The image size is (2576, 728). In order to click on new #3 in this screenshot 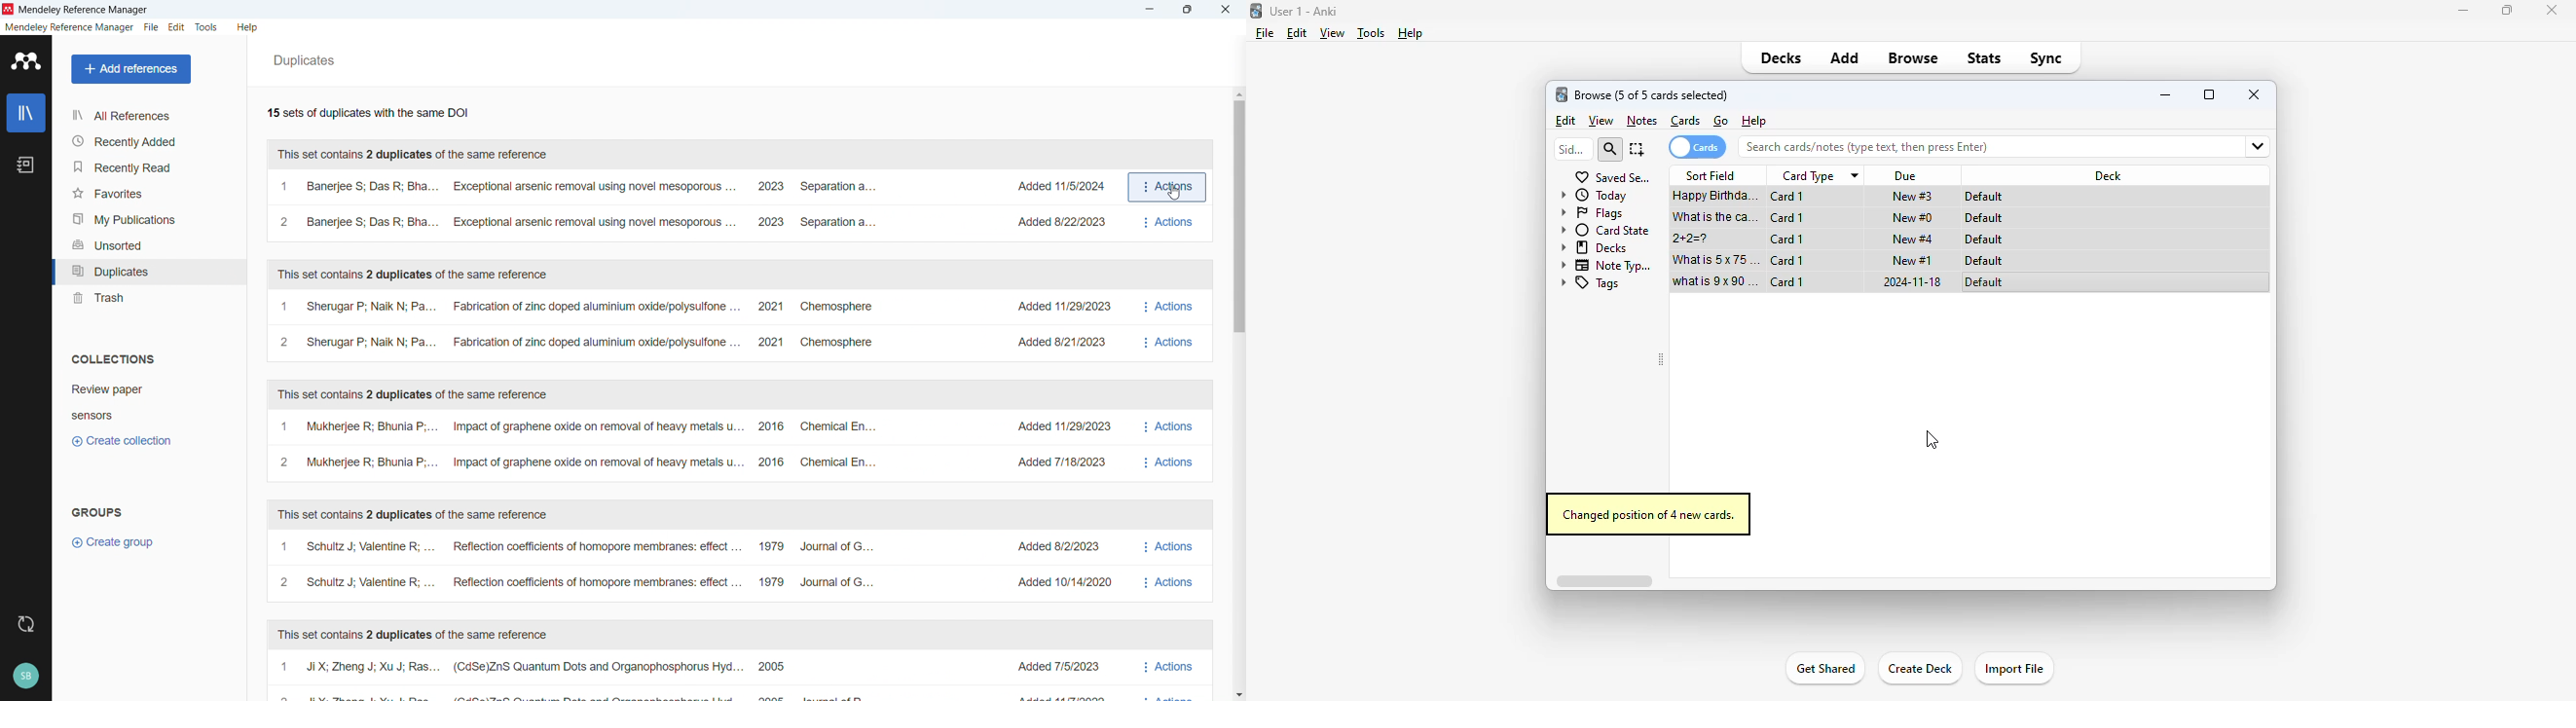, I will do `click(1913, 197)`.